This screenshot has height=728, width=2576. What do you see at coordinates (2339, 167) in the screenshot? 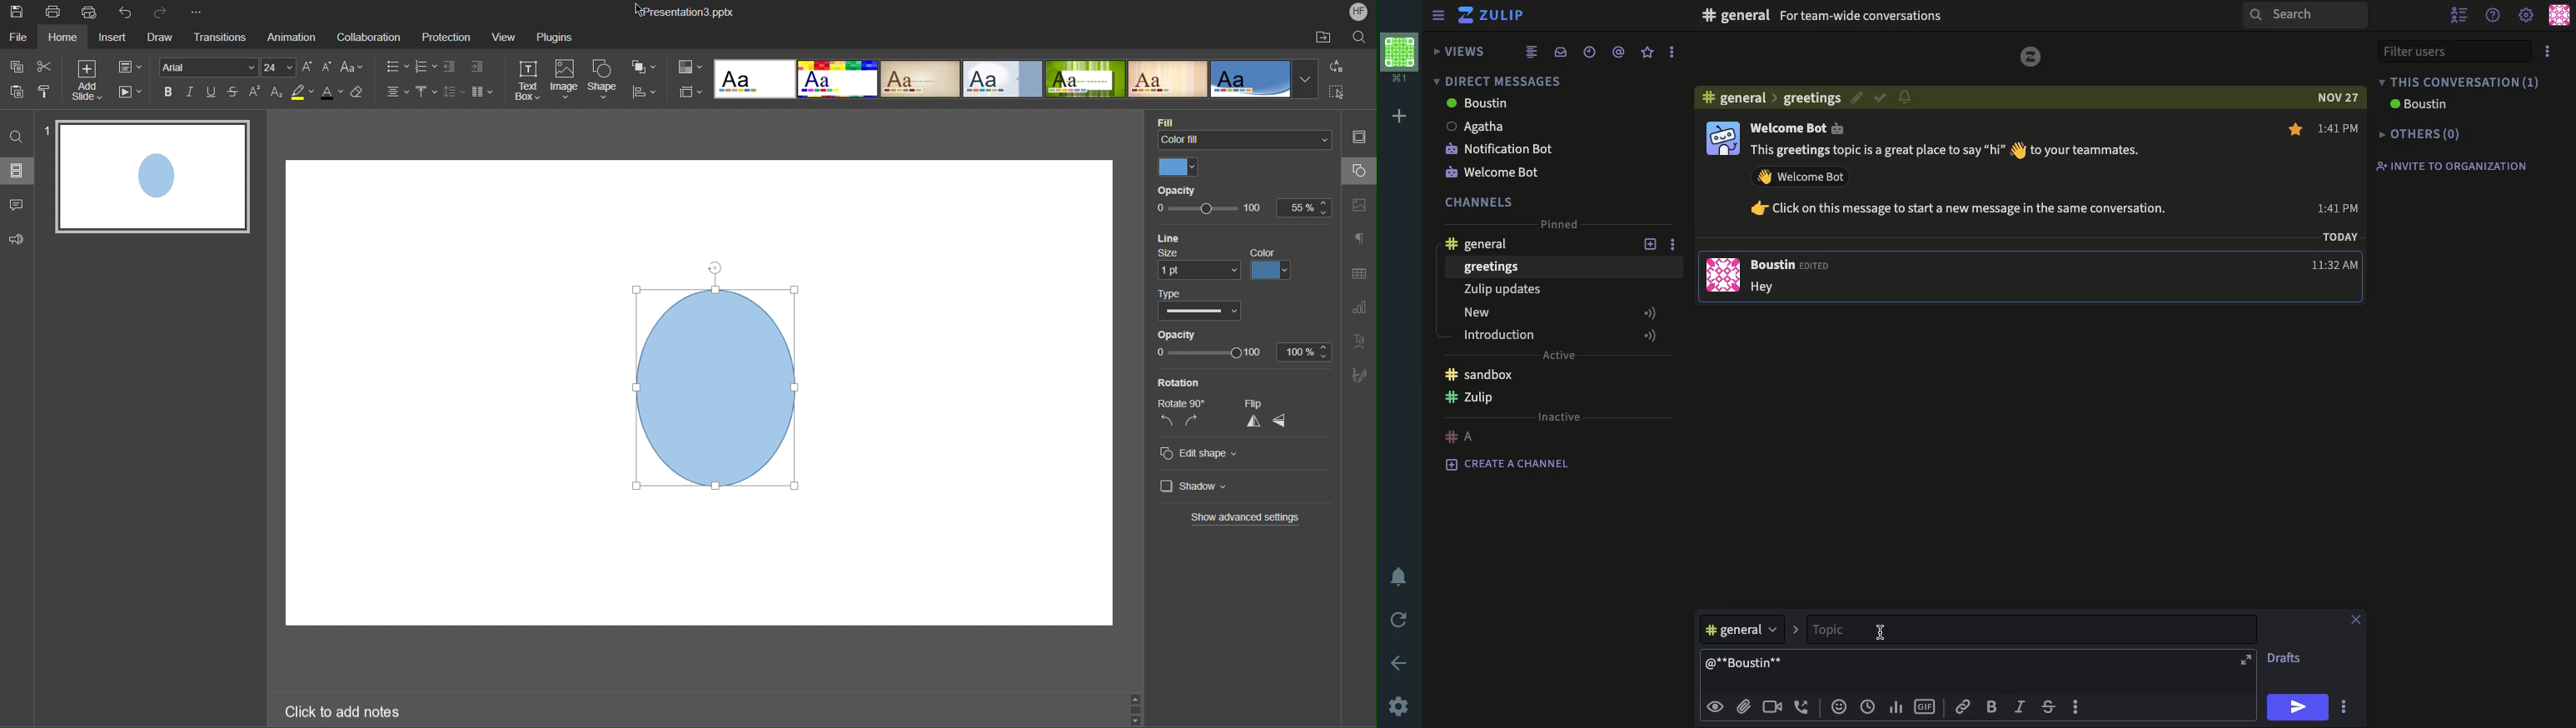
I see `1:41 PM` at bounding box center [2339, 167].